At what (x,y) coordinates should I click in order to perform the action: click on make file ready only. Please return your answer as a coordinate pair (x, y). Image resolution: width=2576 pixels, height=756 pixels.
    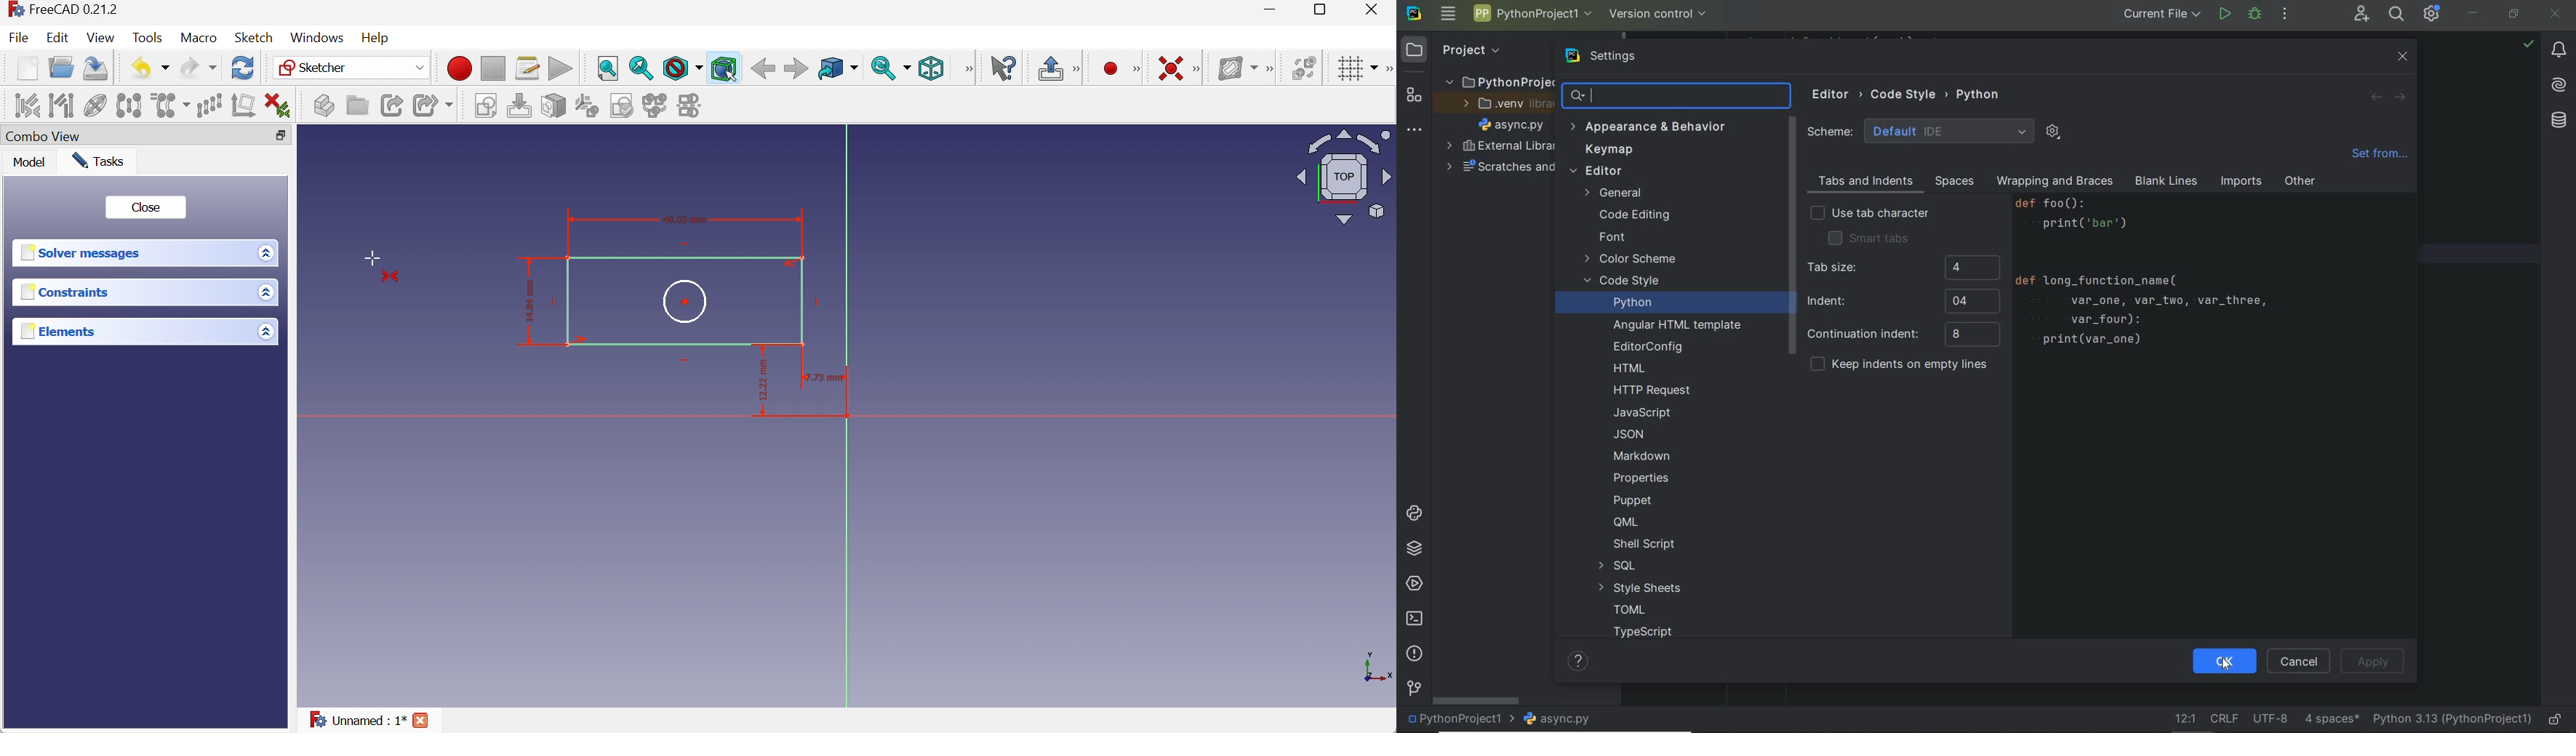
    Looking at the image, I should click on (2557, 720).